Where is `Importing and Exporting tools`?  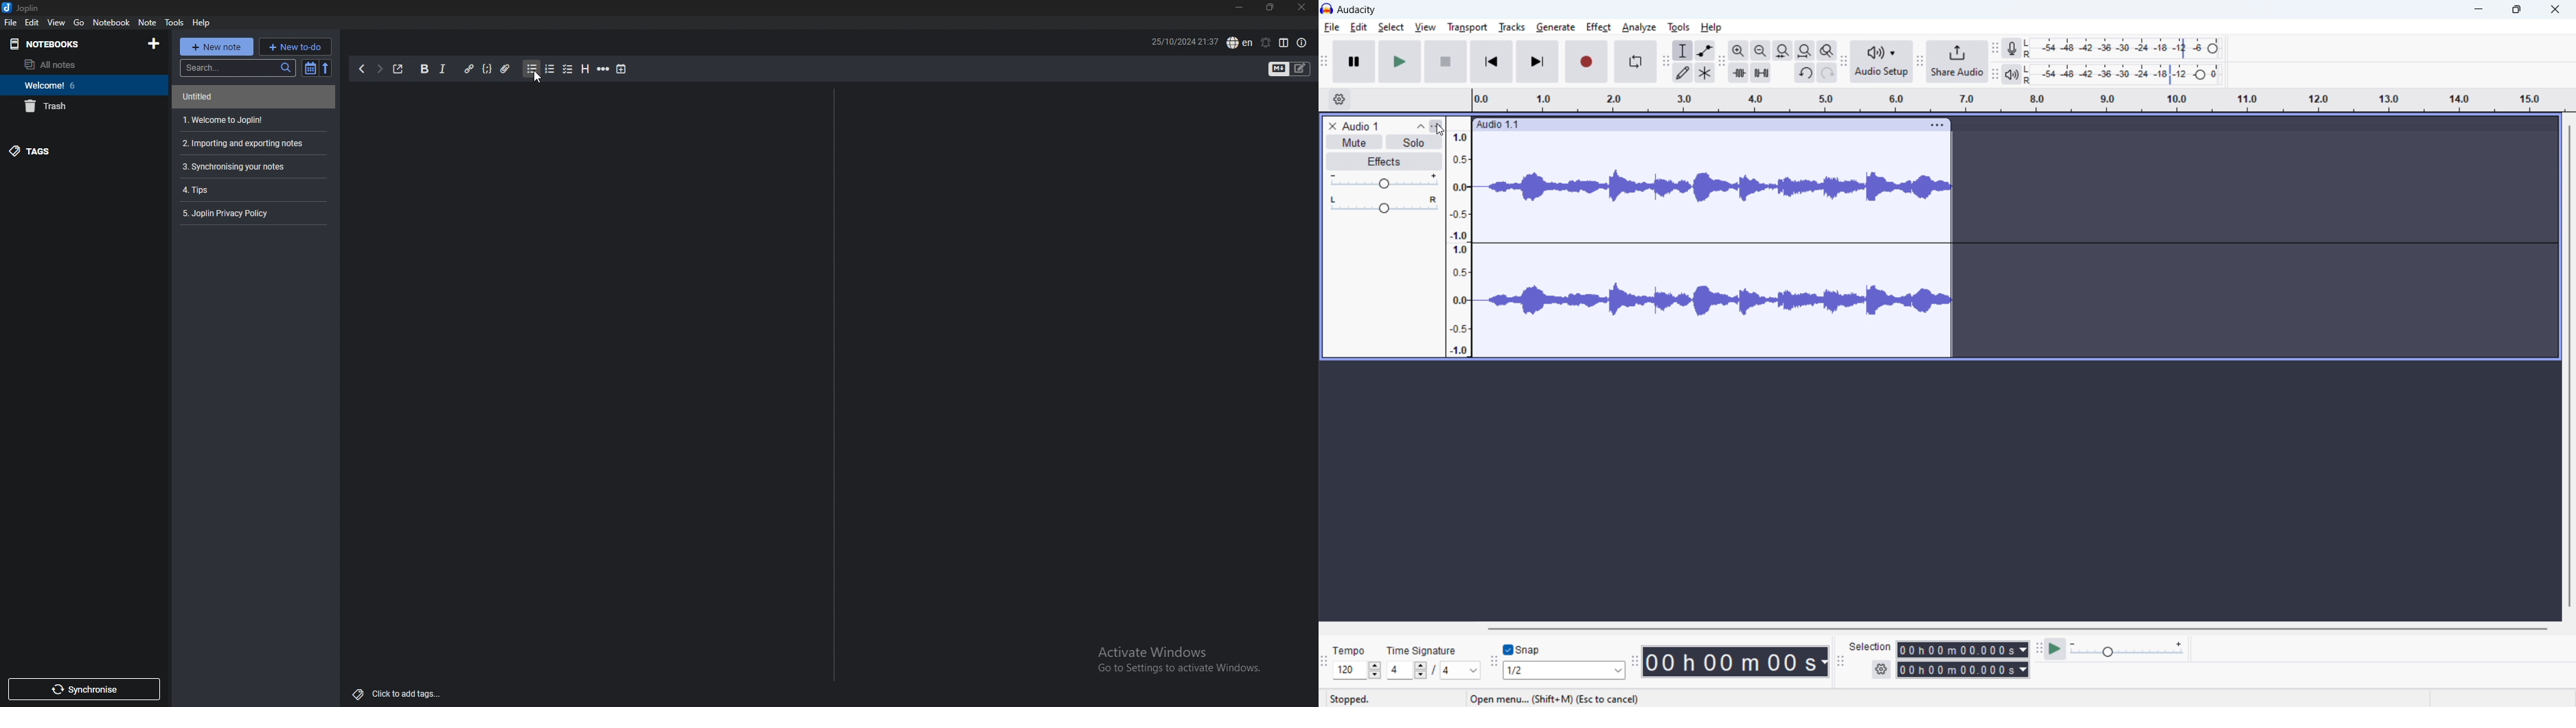 Importing and Exporting tools is located at coordinates (247, 142).